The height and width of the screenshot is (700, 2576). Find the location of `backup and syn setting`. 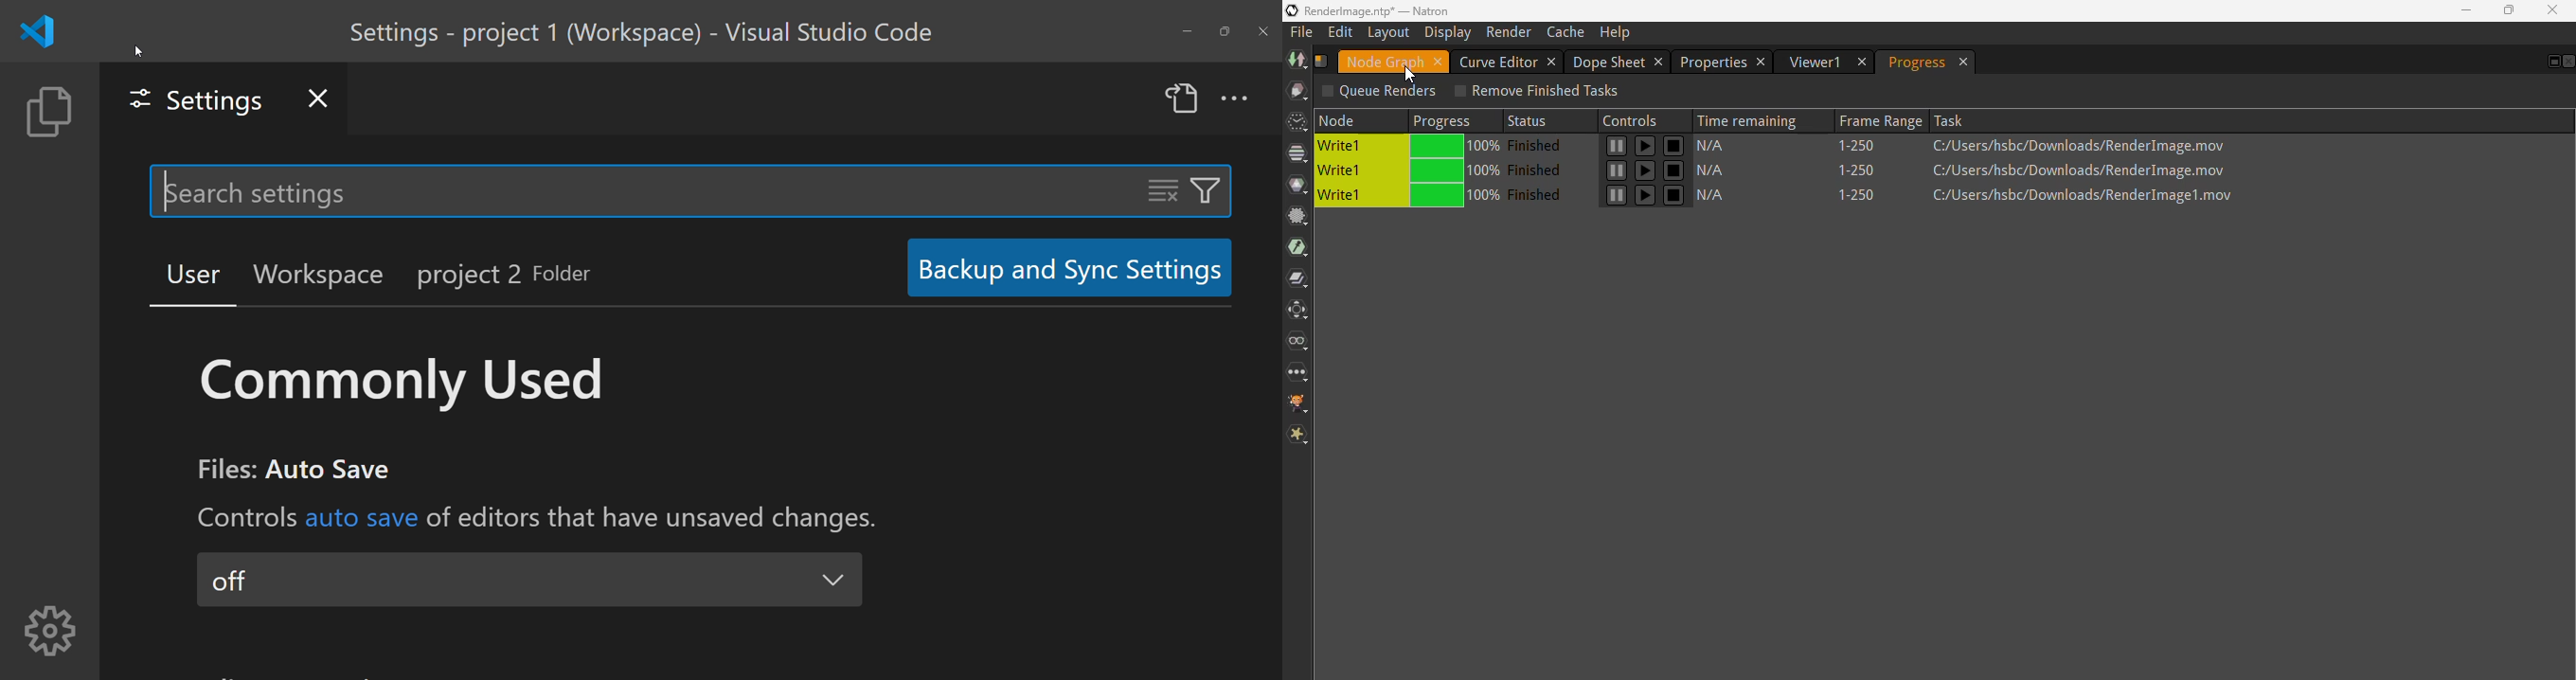

backup and syn setting is located at coordinates (1062, 268).